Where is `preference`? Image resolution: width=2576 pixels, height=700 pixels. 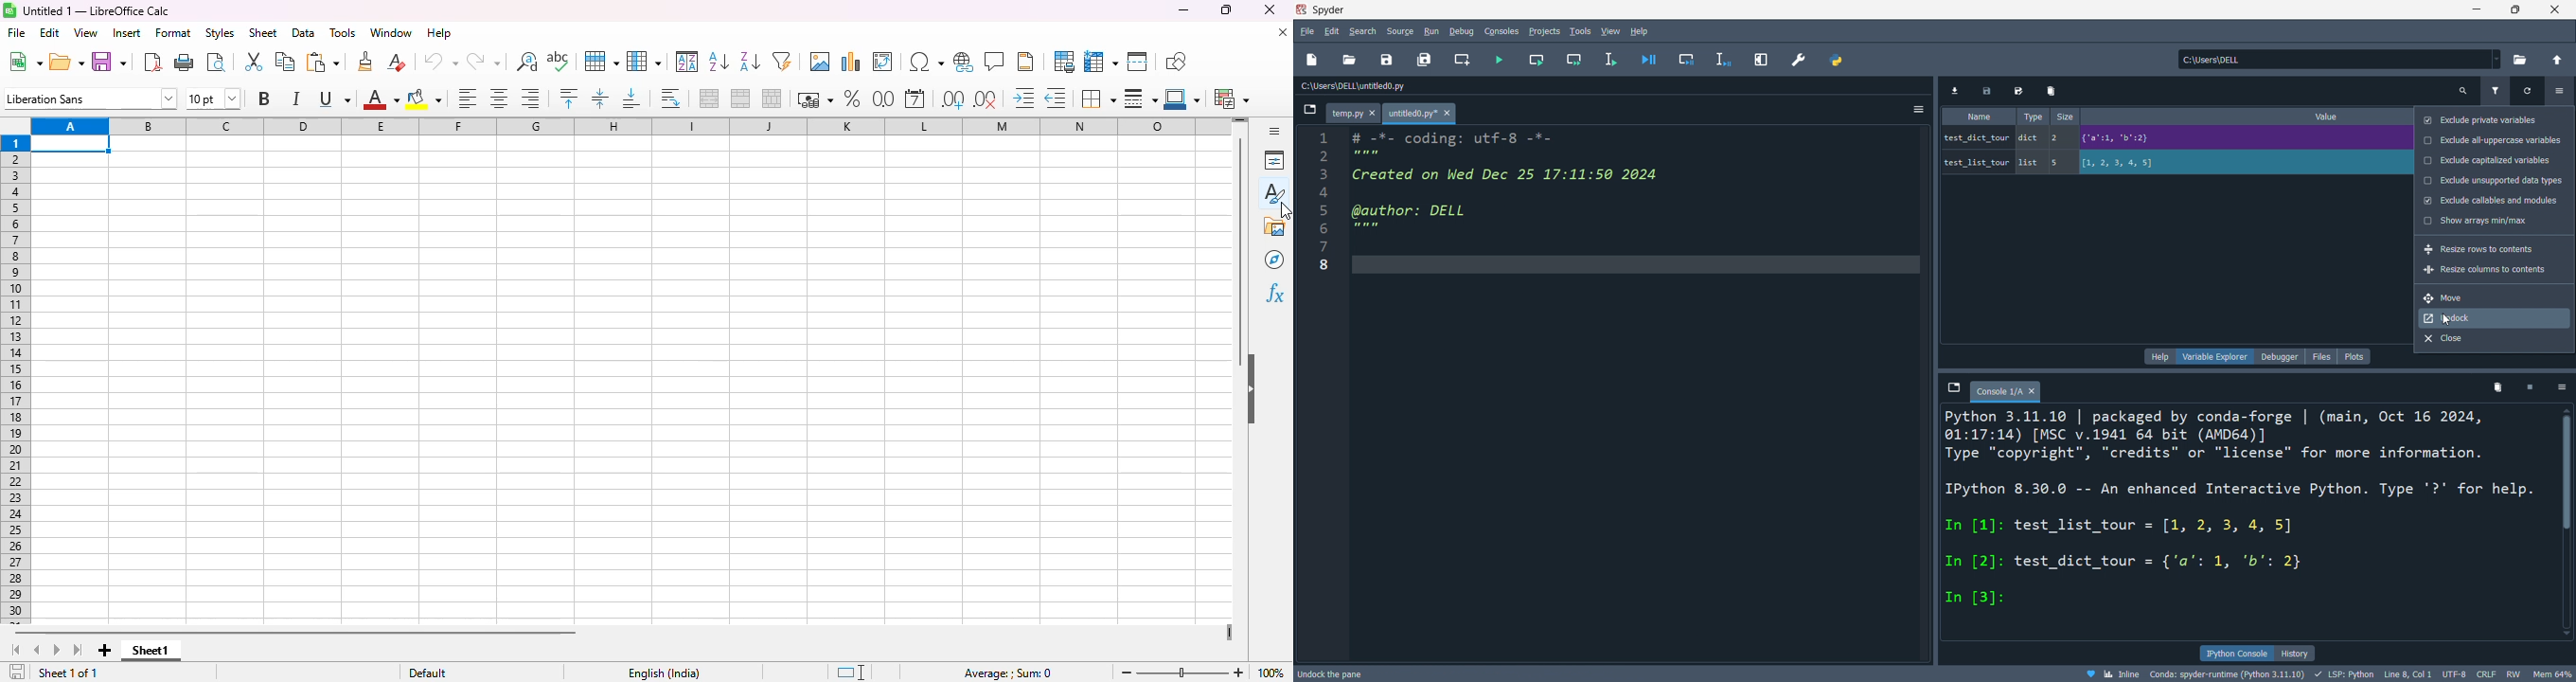 preference is located at coordinates (1798, 59).